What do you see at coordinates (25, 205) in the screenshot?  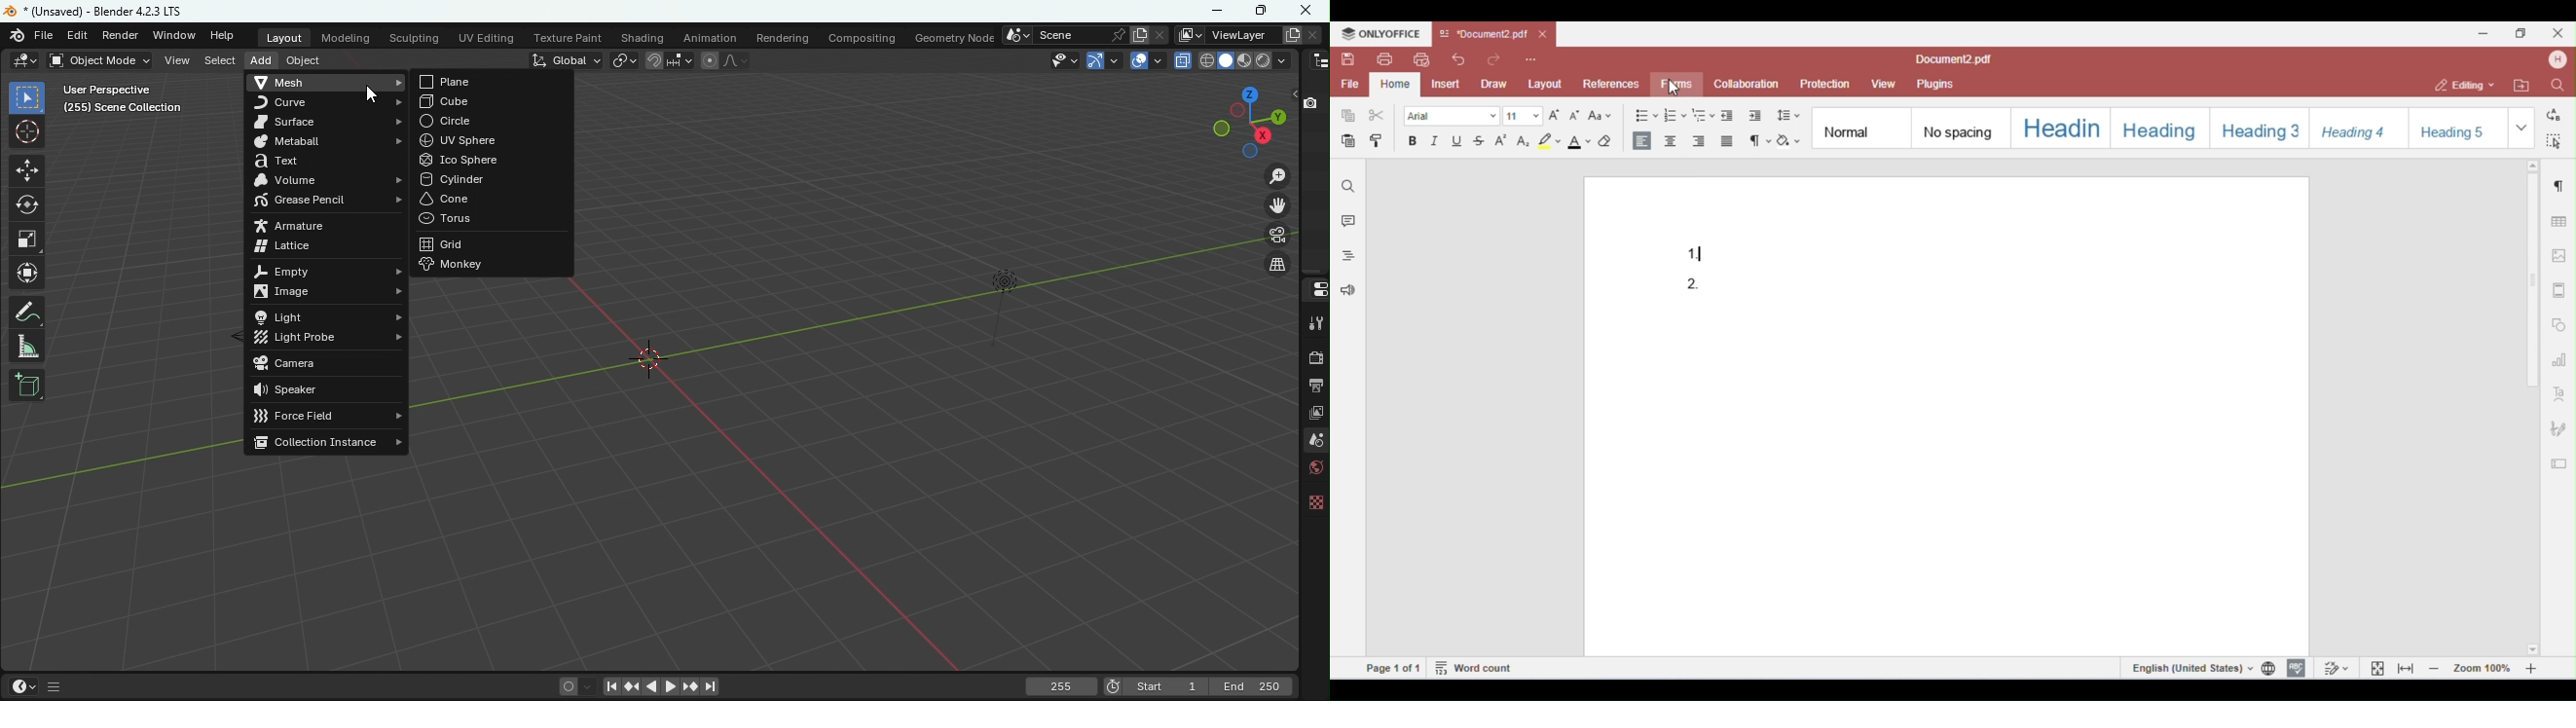 I see `Rotate` at bounding box center [25, 205].